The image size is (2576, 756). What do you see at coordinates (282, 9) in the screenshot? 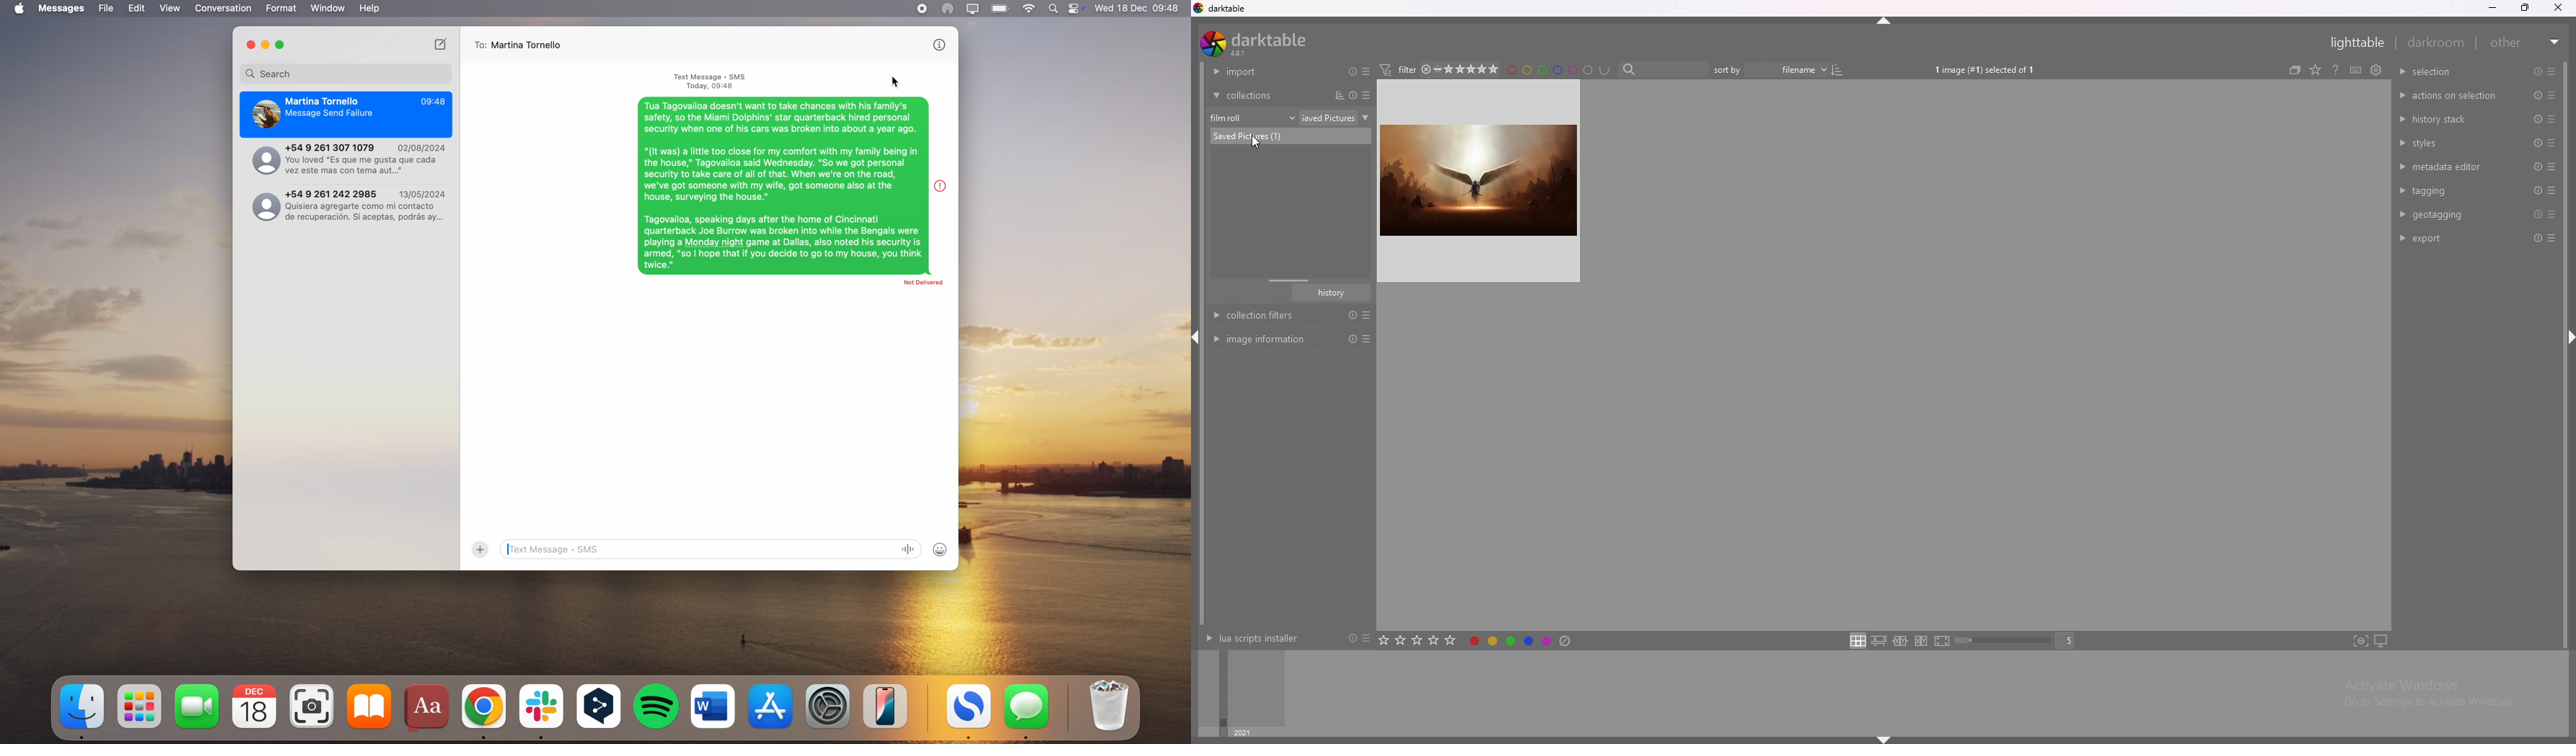
I see `format` at bounding box center [282, 9].